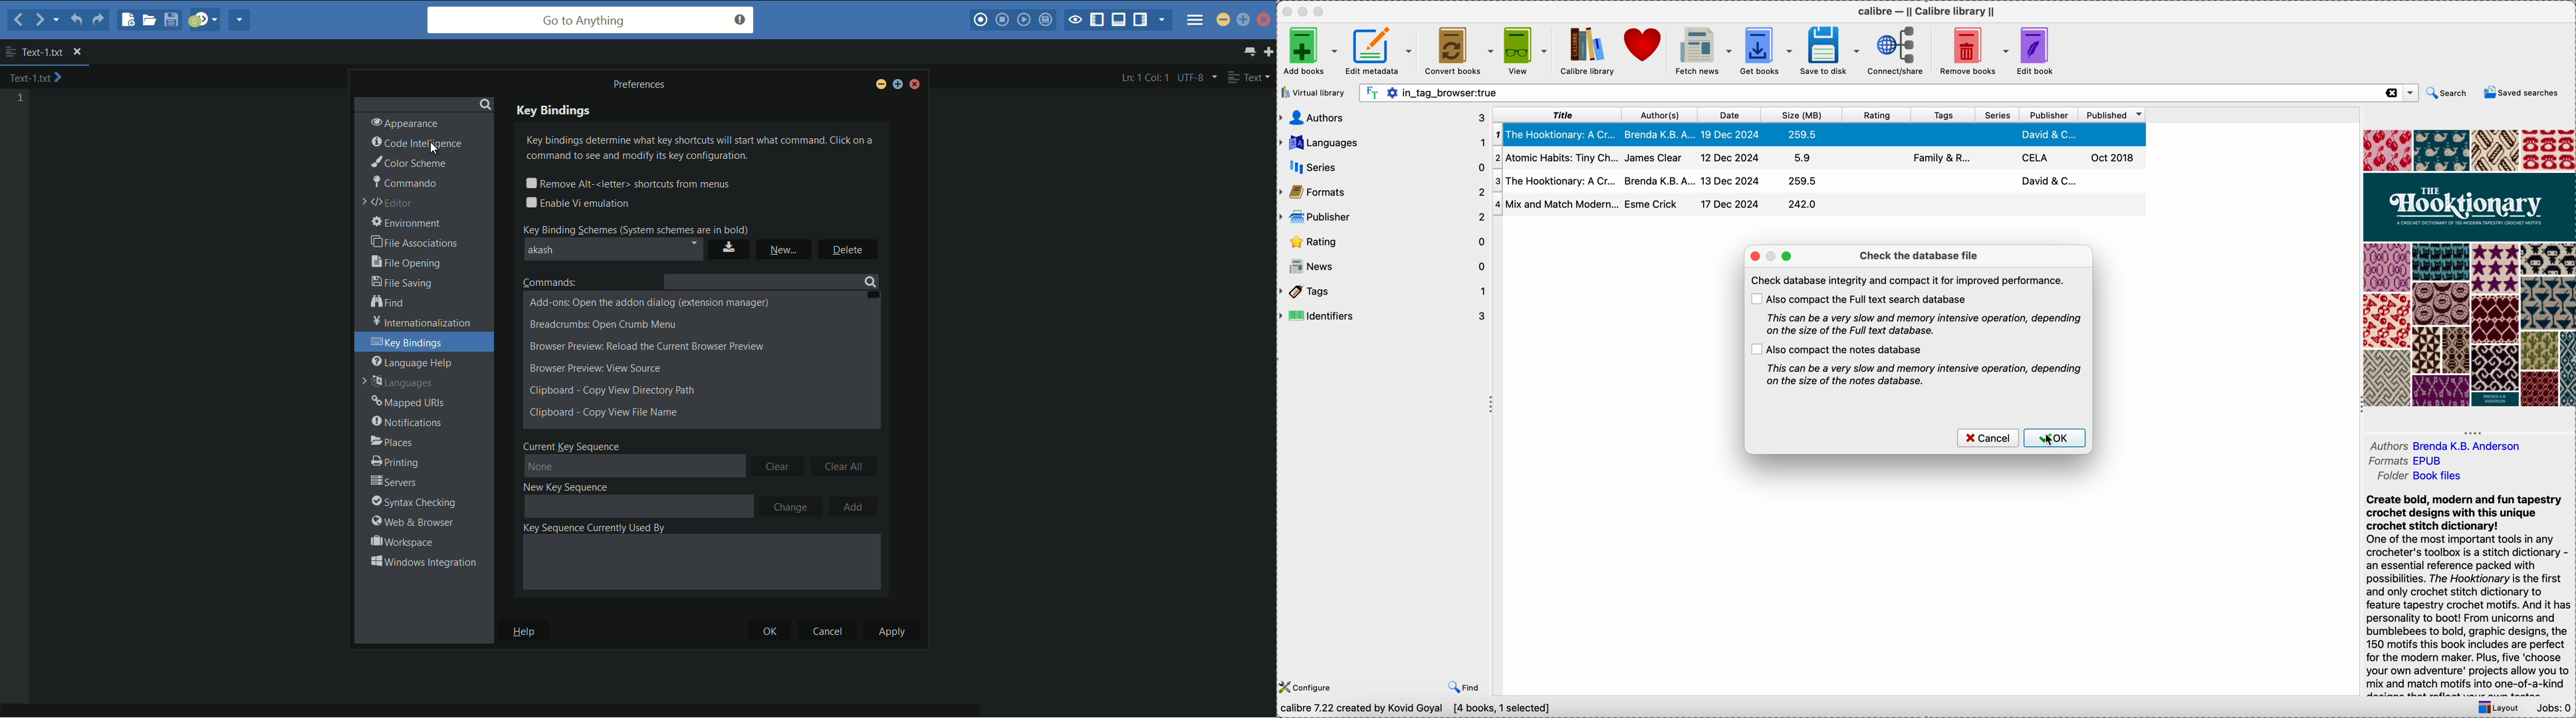  I want to click on edit metadata, so click(1380, 54).